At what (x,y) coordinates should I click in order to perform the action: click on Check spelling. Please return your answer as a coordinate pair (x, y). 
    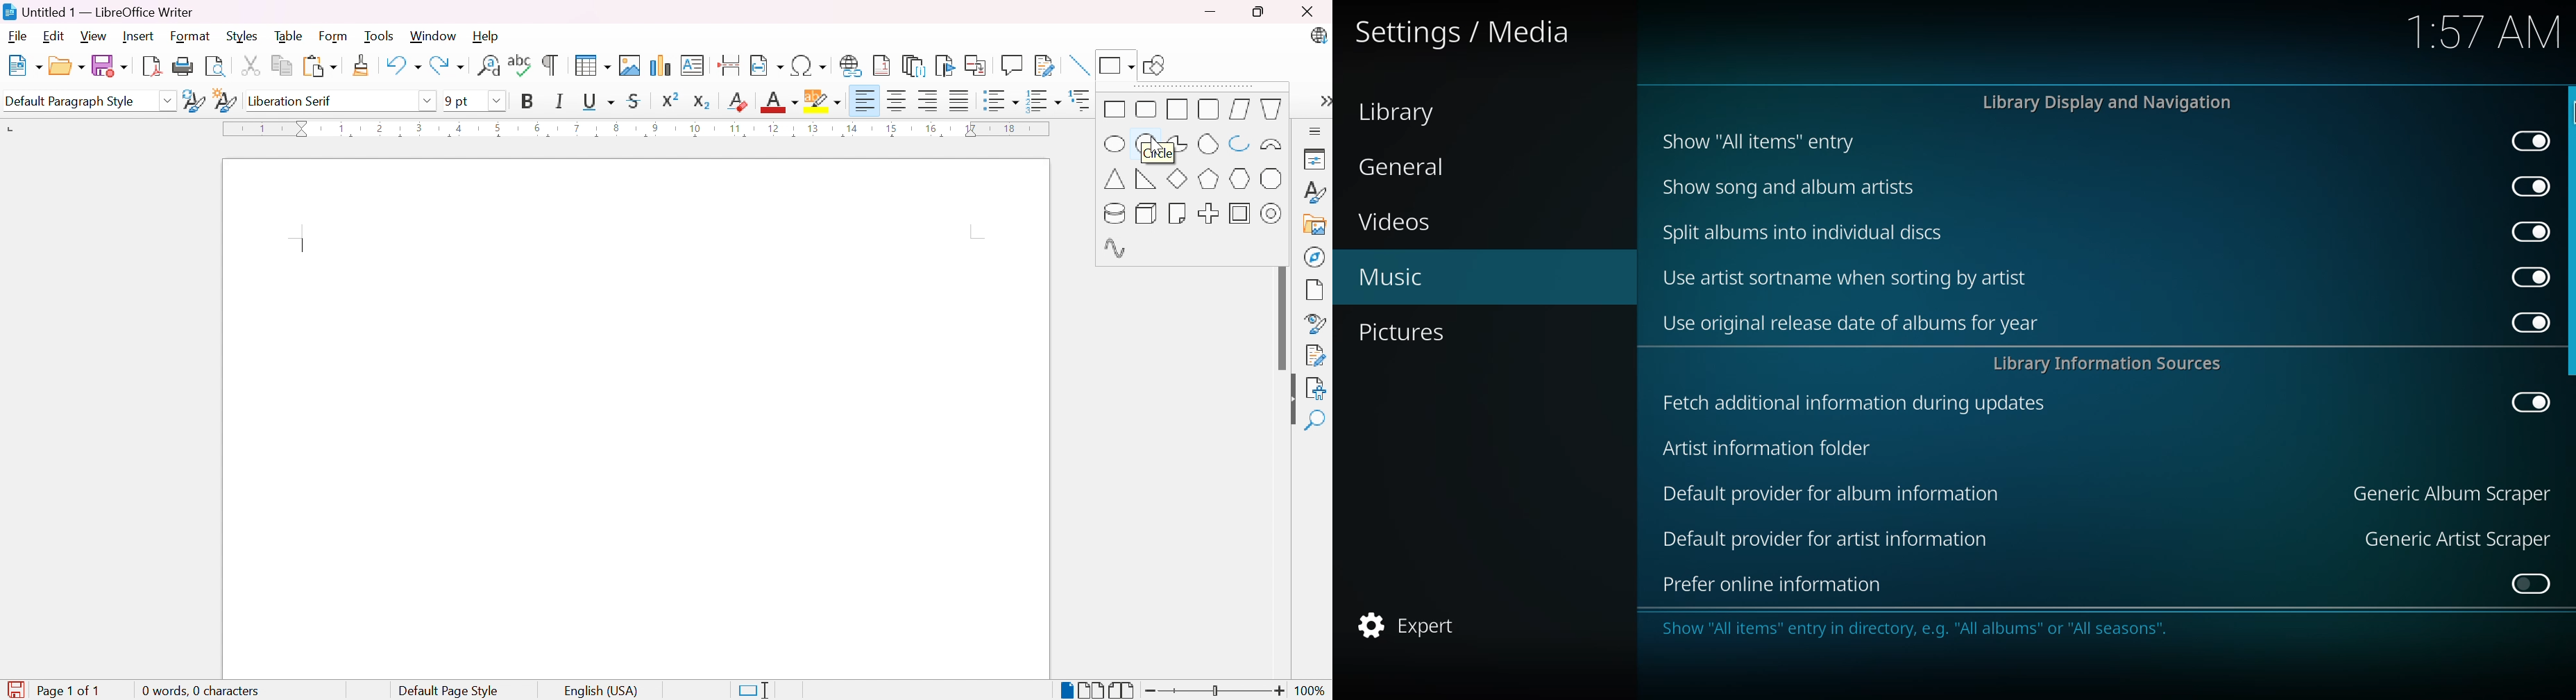
    Looking at the image, I should click on (520, 64).